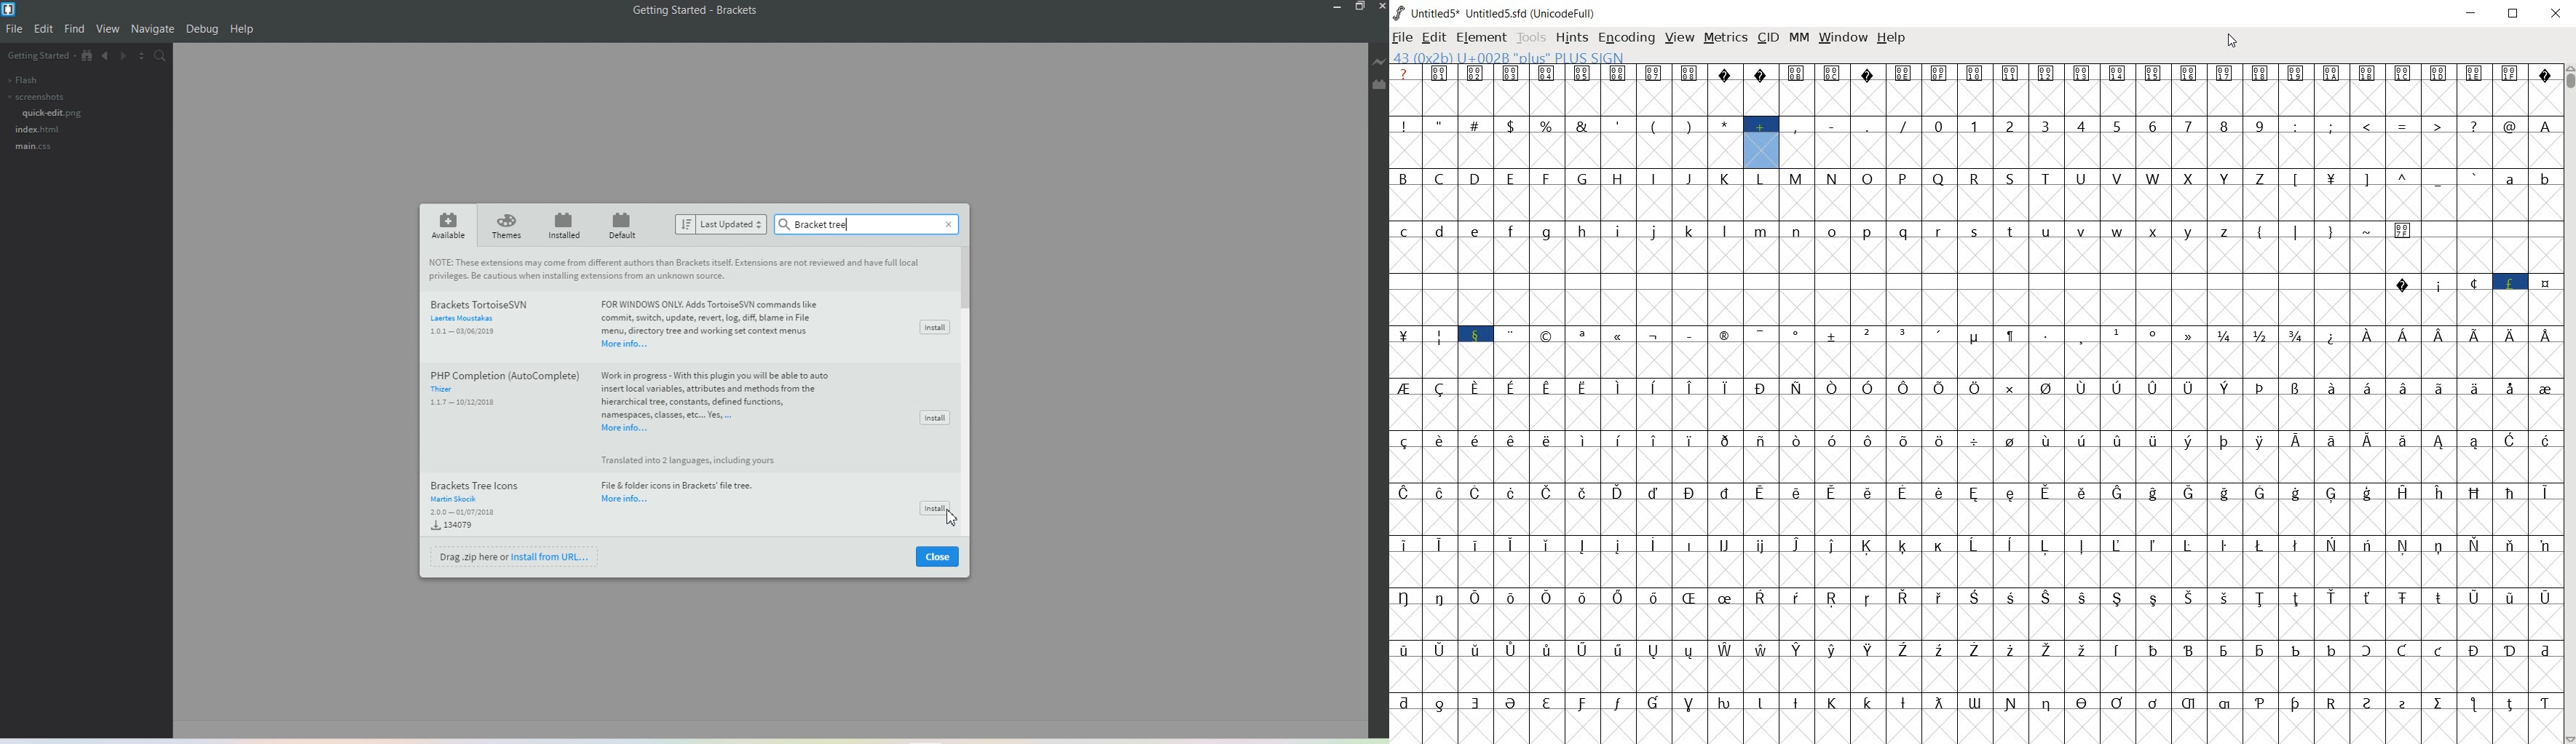 The width and height of the screenshot is (2576, 756). I want to click on Close, so click(1381, 7).